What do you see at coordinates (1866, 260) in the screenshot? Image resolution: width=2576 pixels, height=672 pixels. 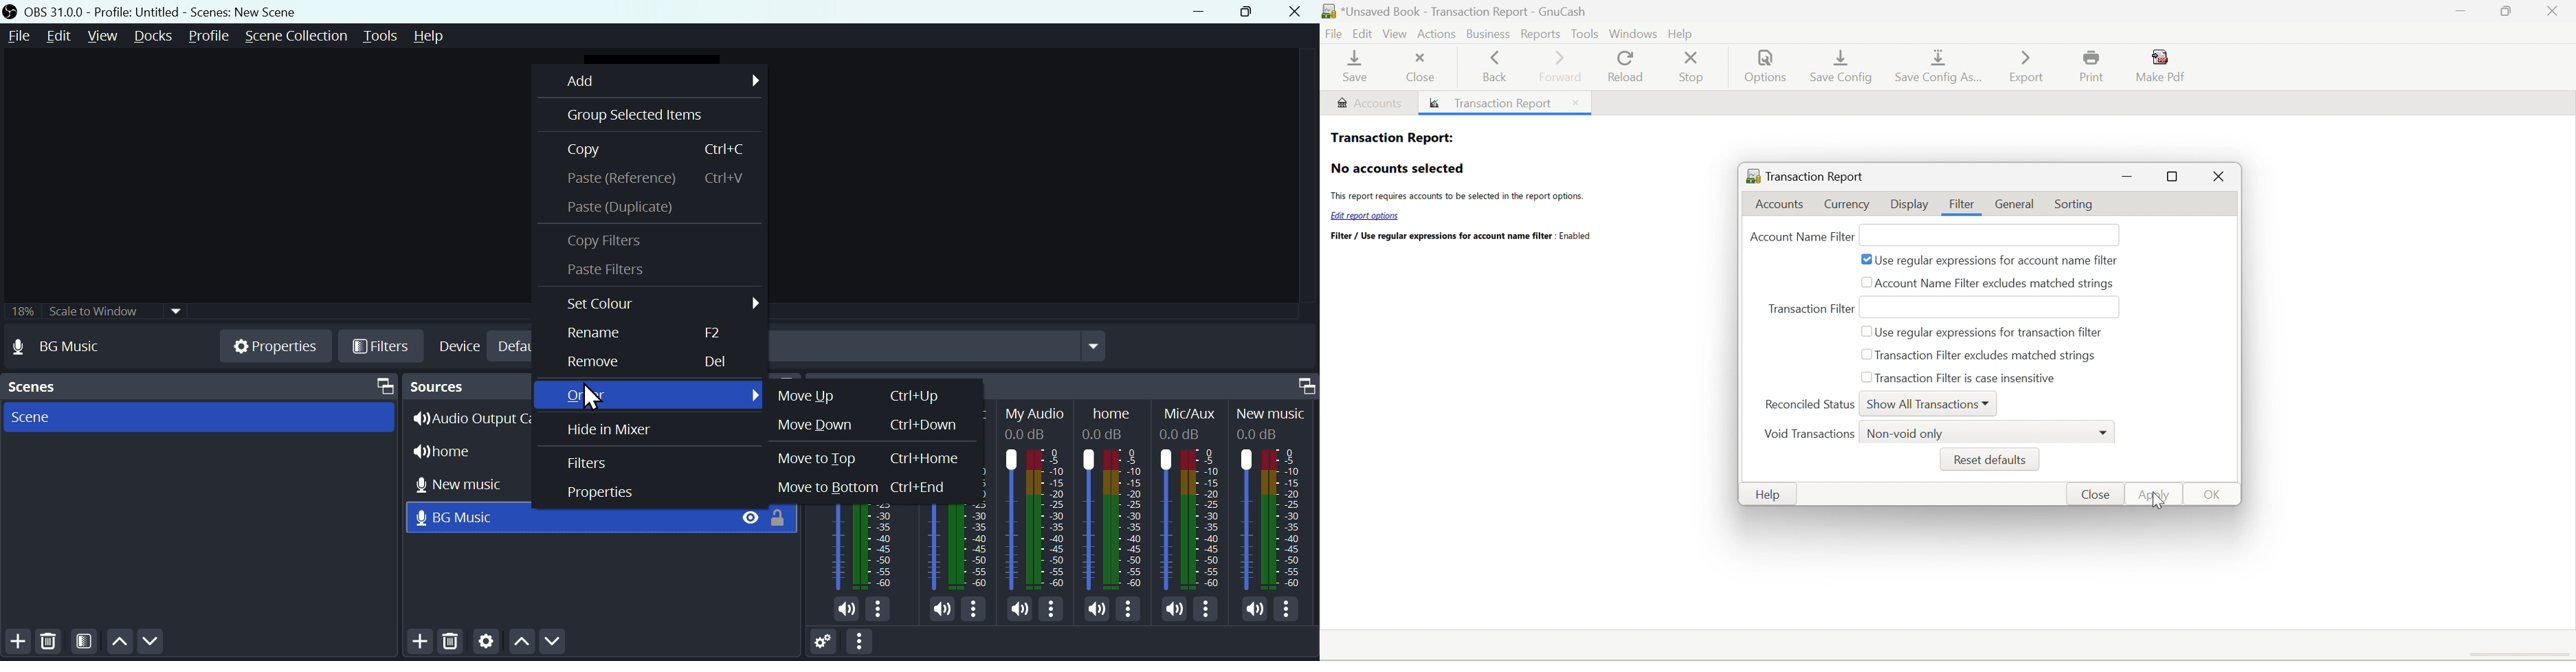 I see `Checkbox` at bounding box center [1866, 260].